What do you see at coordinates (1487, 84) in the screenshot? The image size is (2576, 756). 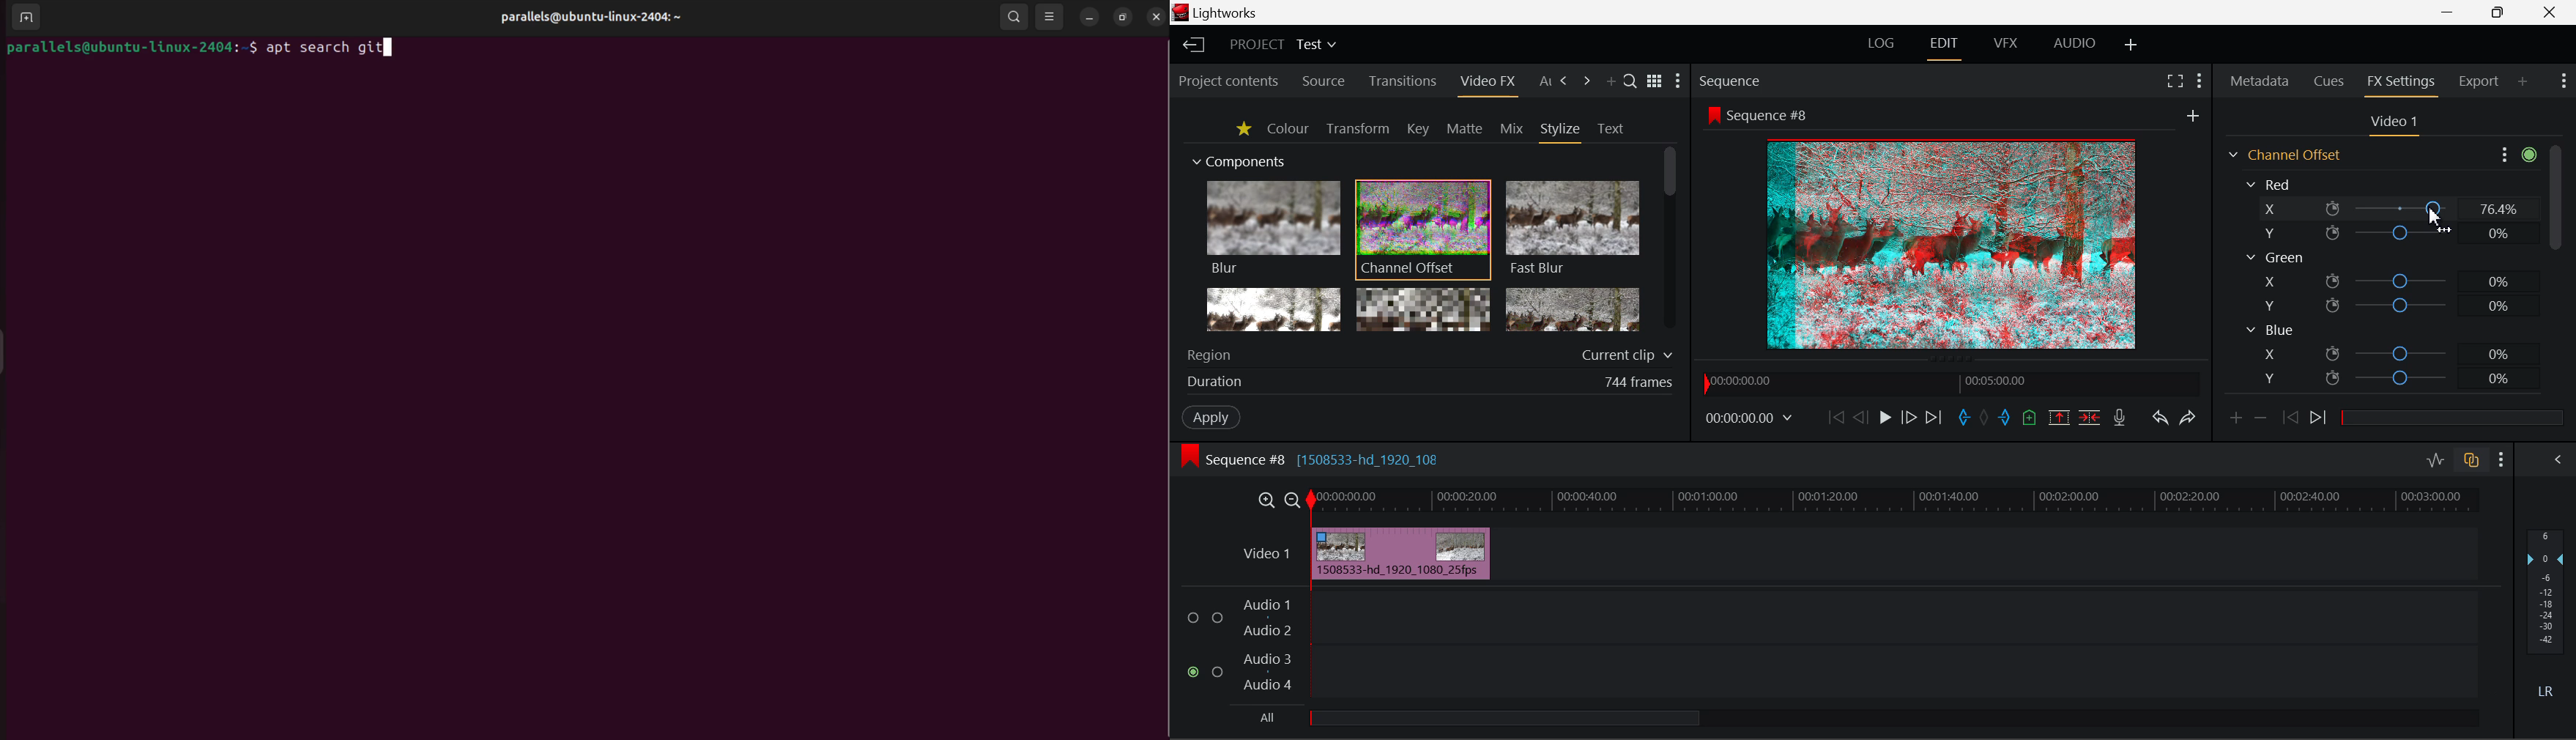 I see `Video FX` at bounding box center [1487, 84].